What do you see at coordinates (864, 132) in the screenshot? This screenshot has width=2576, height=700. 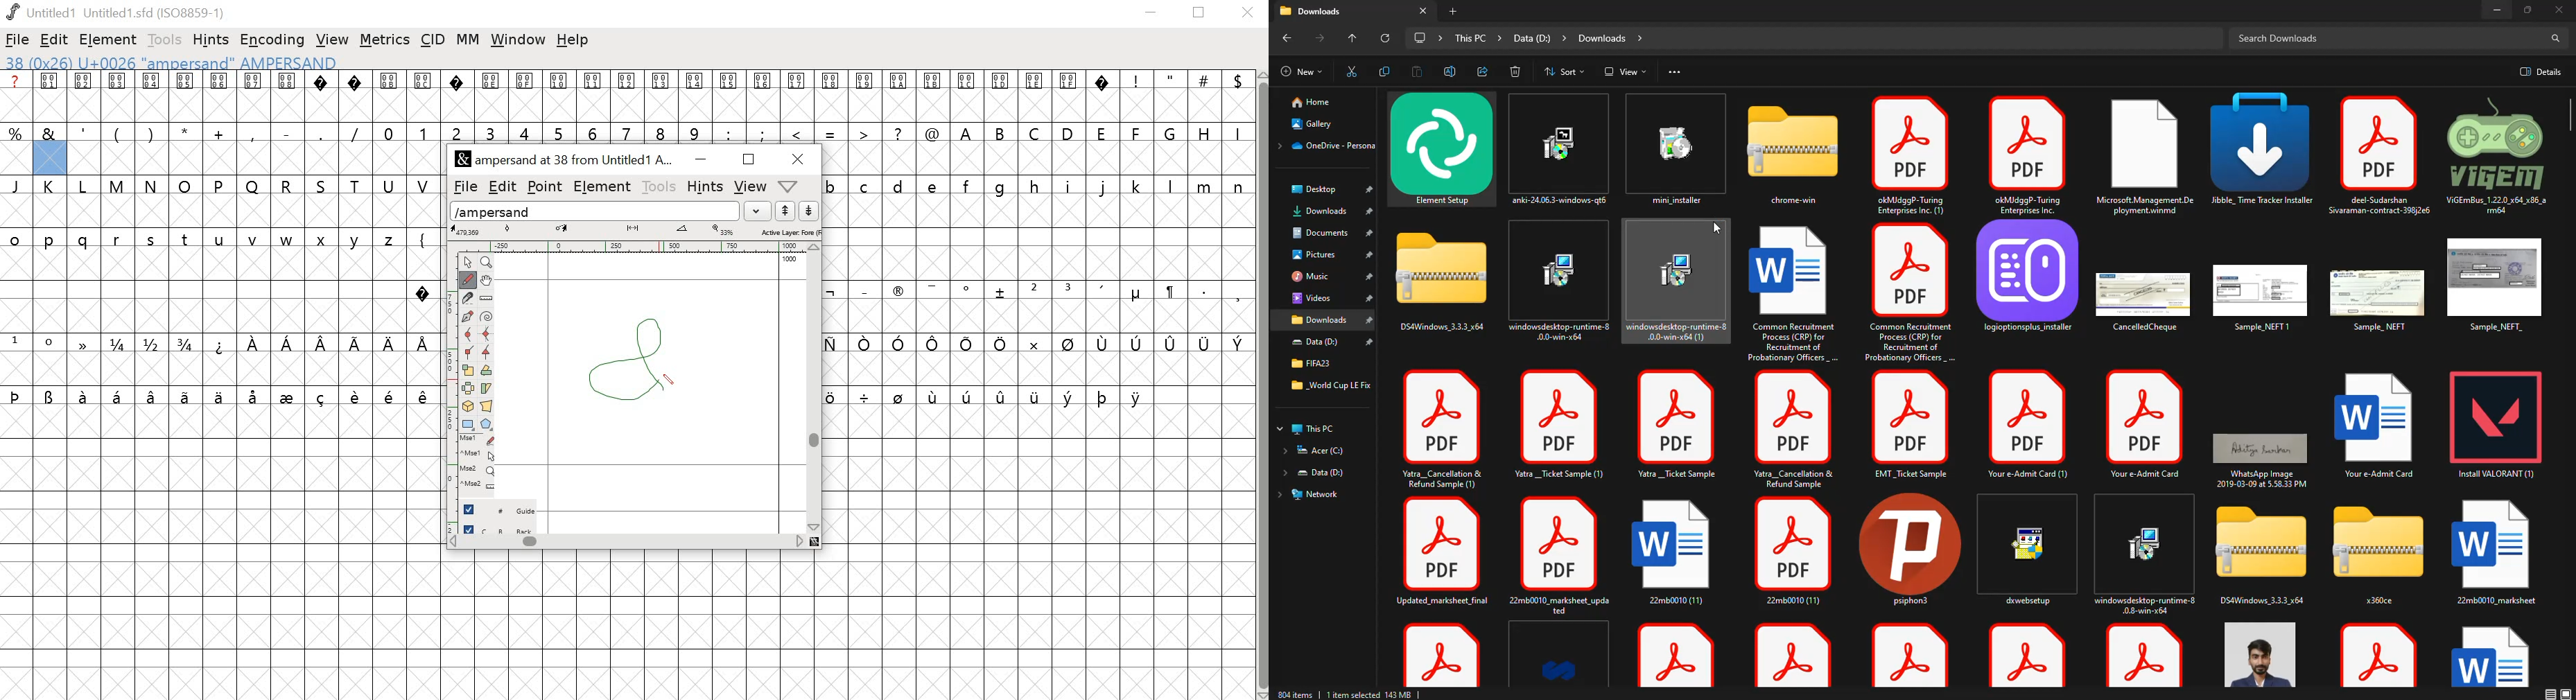 I see `>` at bounding box center [864, 132].